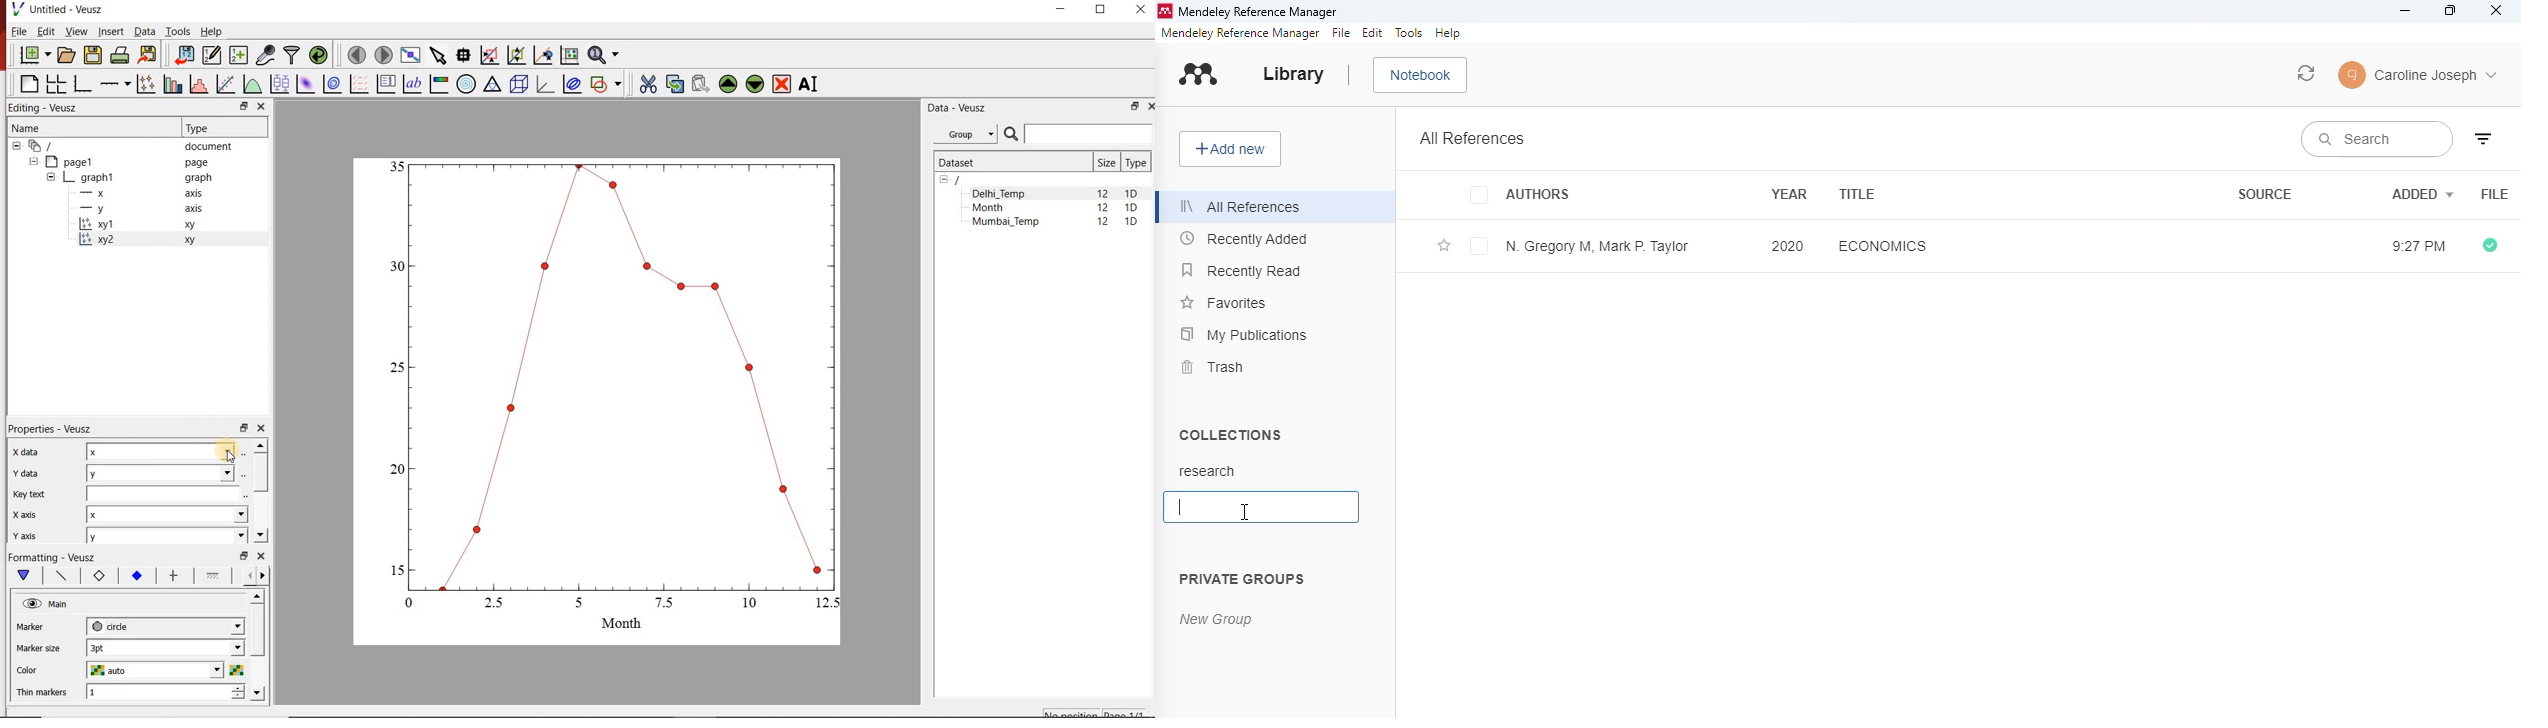  What do you see at coordinates (1102, 193) in the screenshot?
I see `12` at bounding box center [1102, 193].